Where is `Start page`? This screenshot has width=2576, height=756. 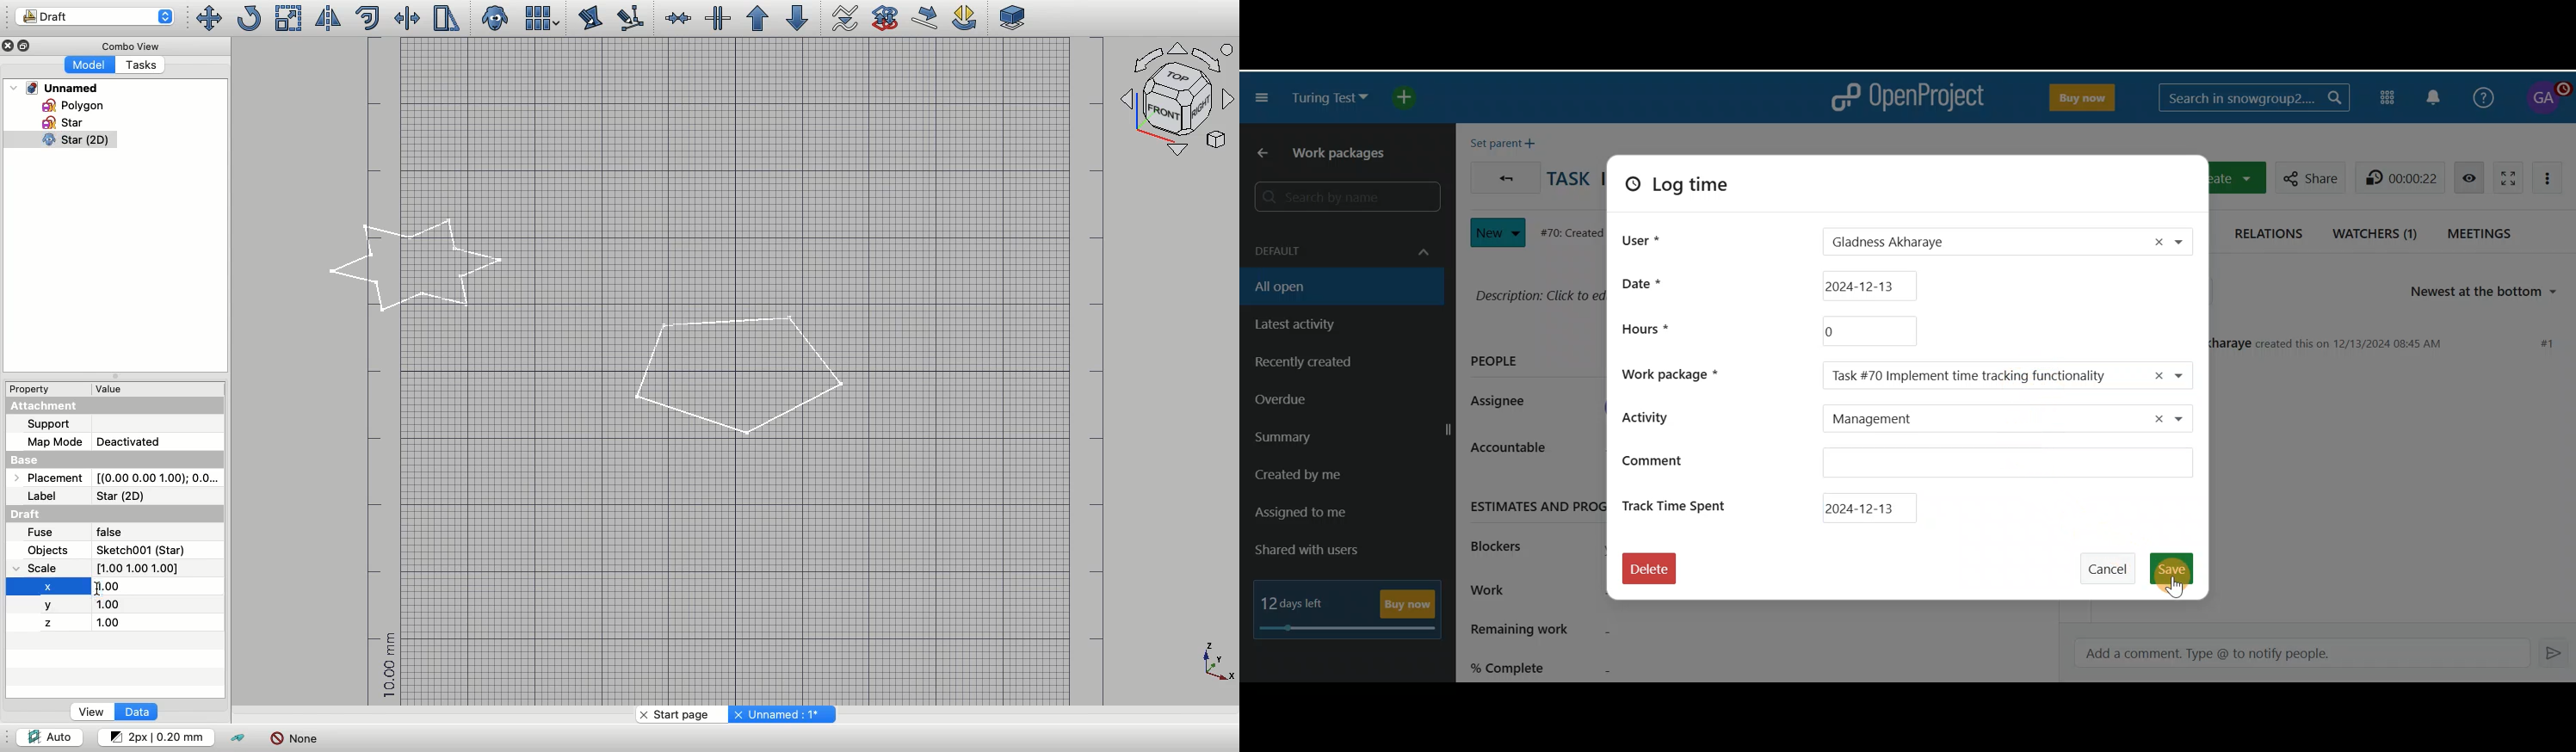
Start page is located at coordinates (678, 714).